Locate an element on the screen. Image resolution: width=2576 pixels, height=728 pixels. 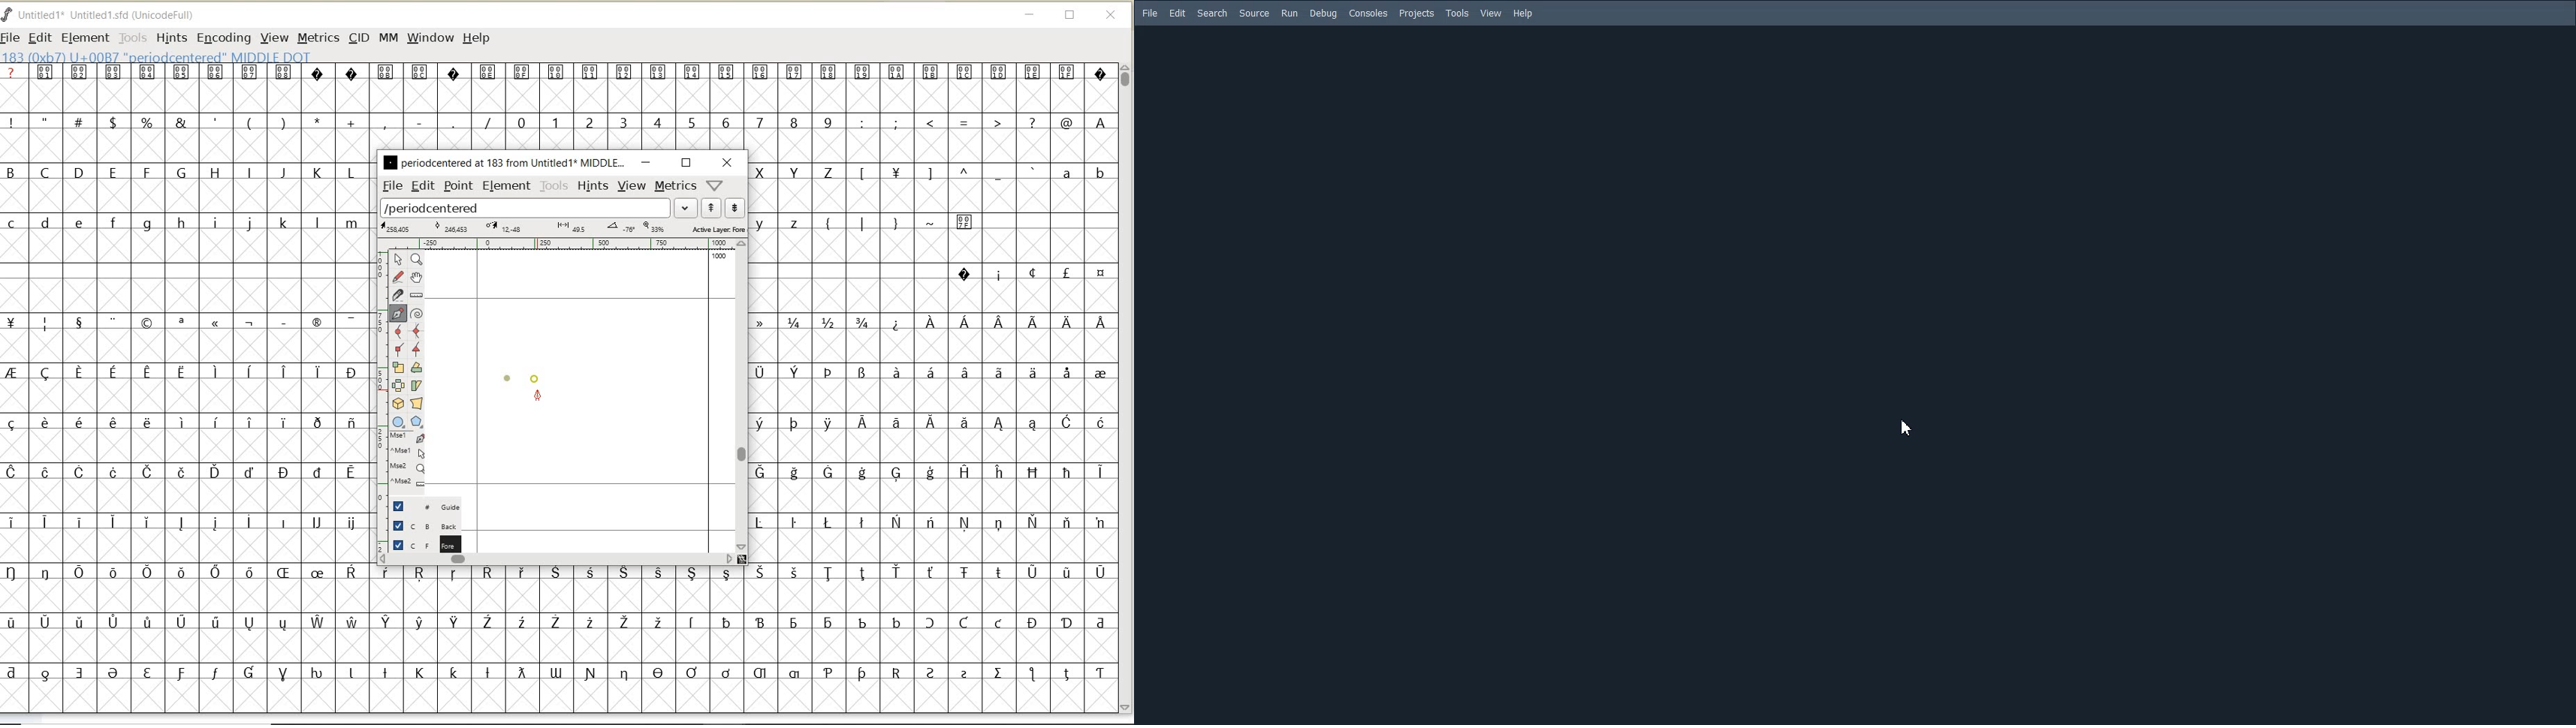
Run is located at coordinates (1290, 12).